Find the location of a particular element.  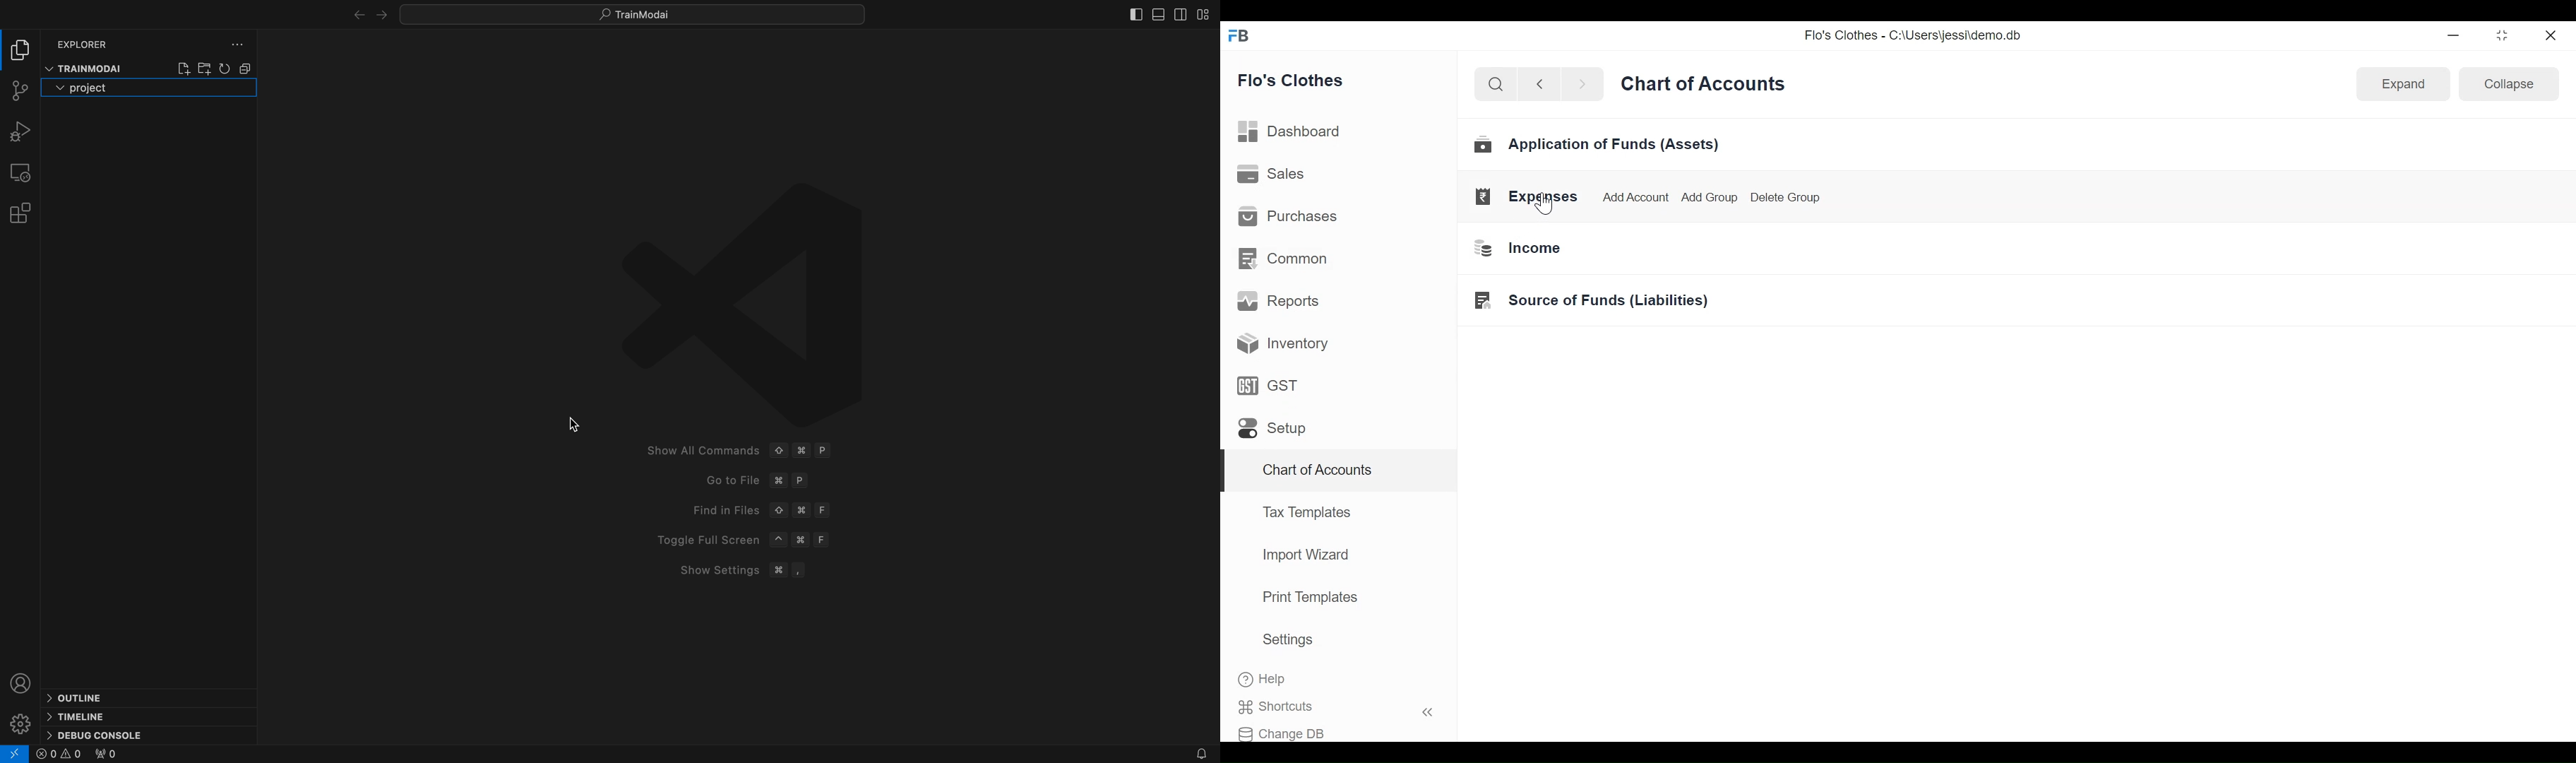

folder is located at coordinates (92, 87).